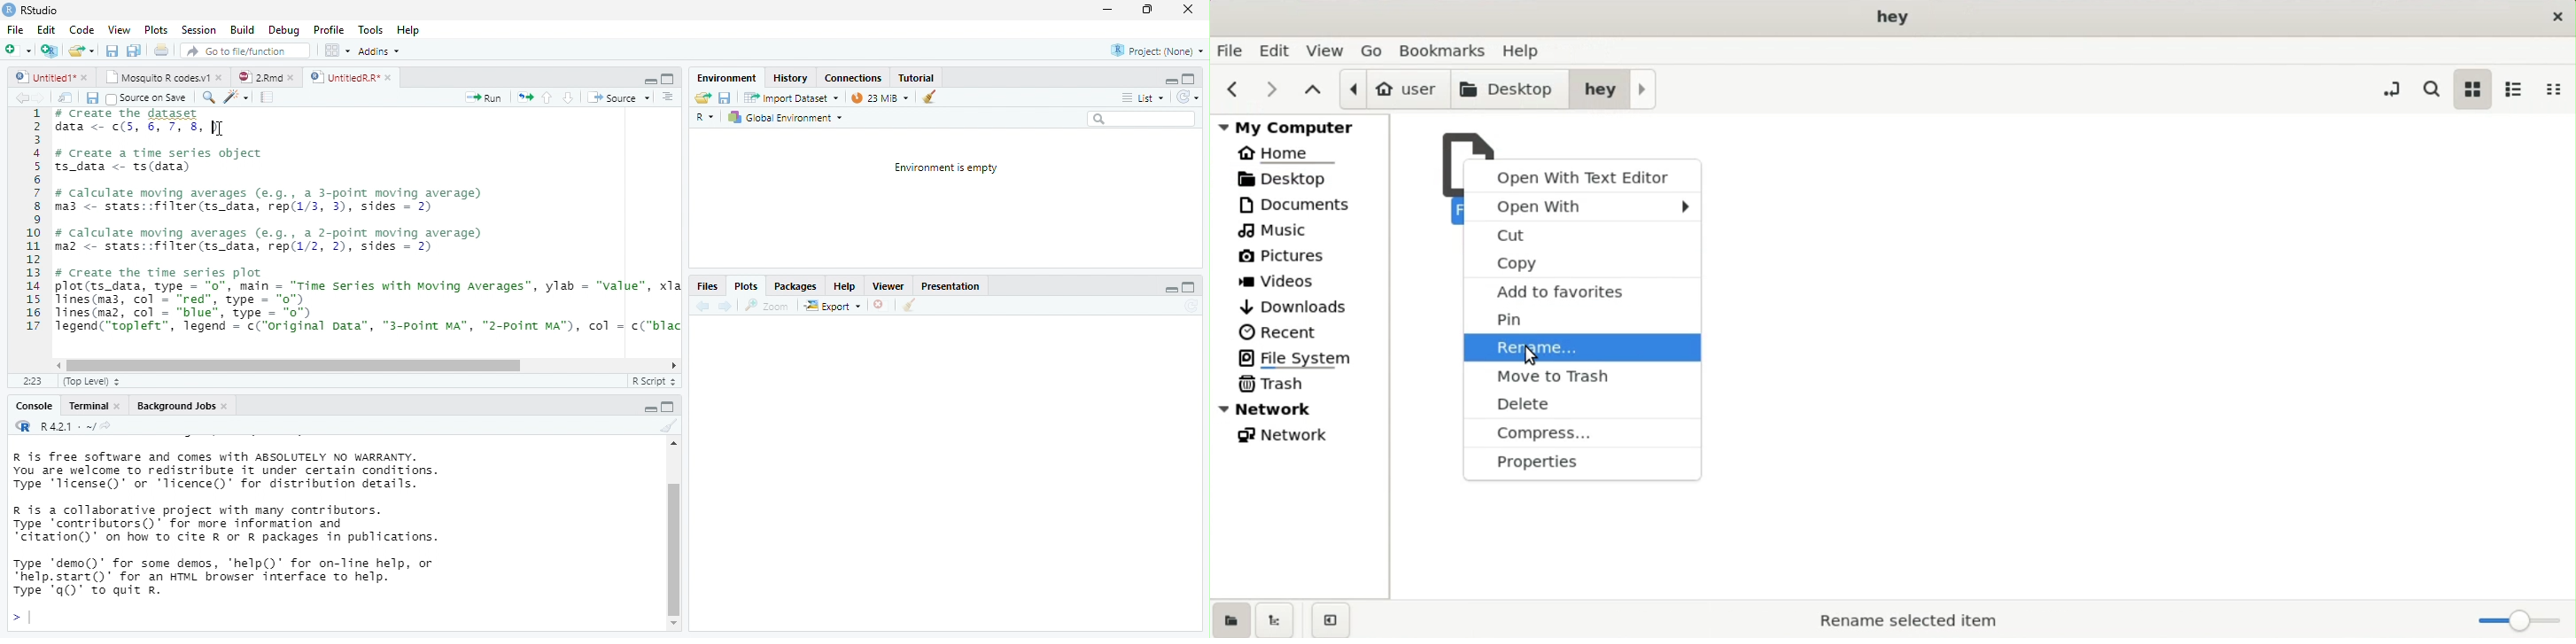 This screenshot has height=644, width=2576. What do you see at coordinates (283, 30) in the screenshot?
I see `Debug` at bounding box center [283, 30].